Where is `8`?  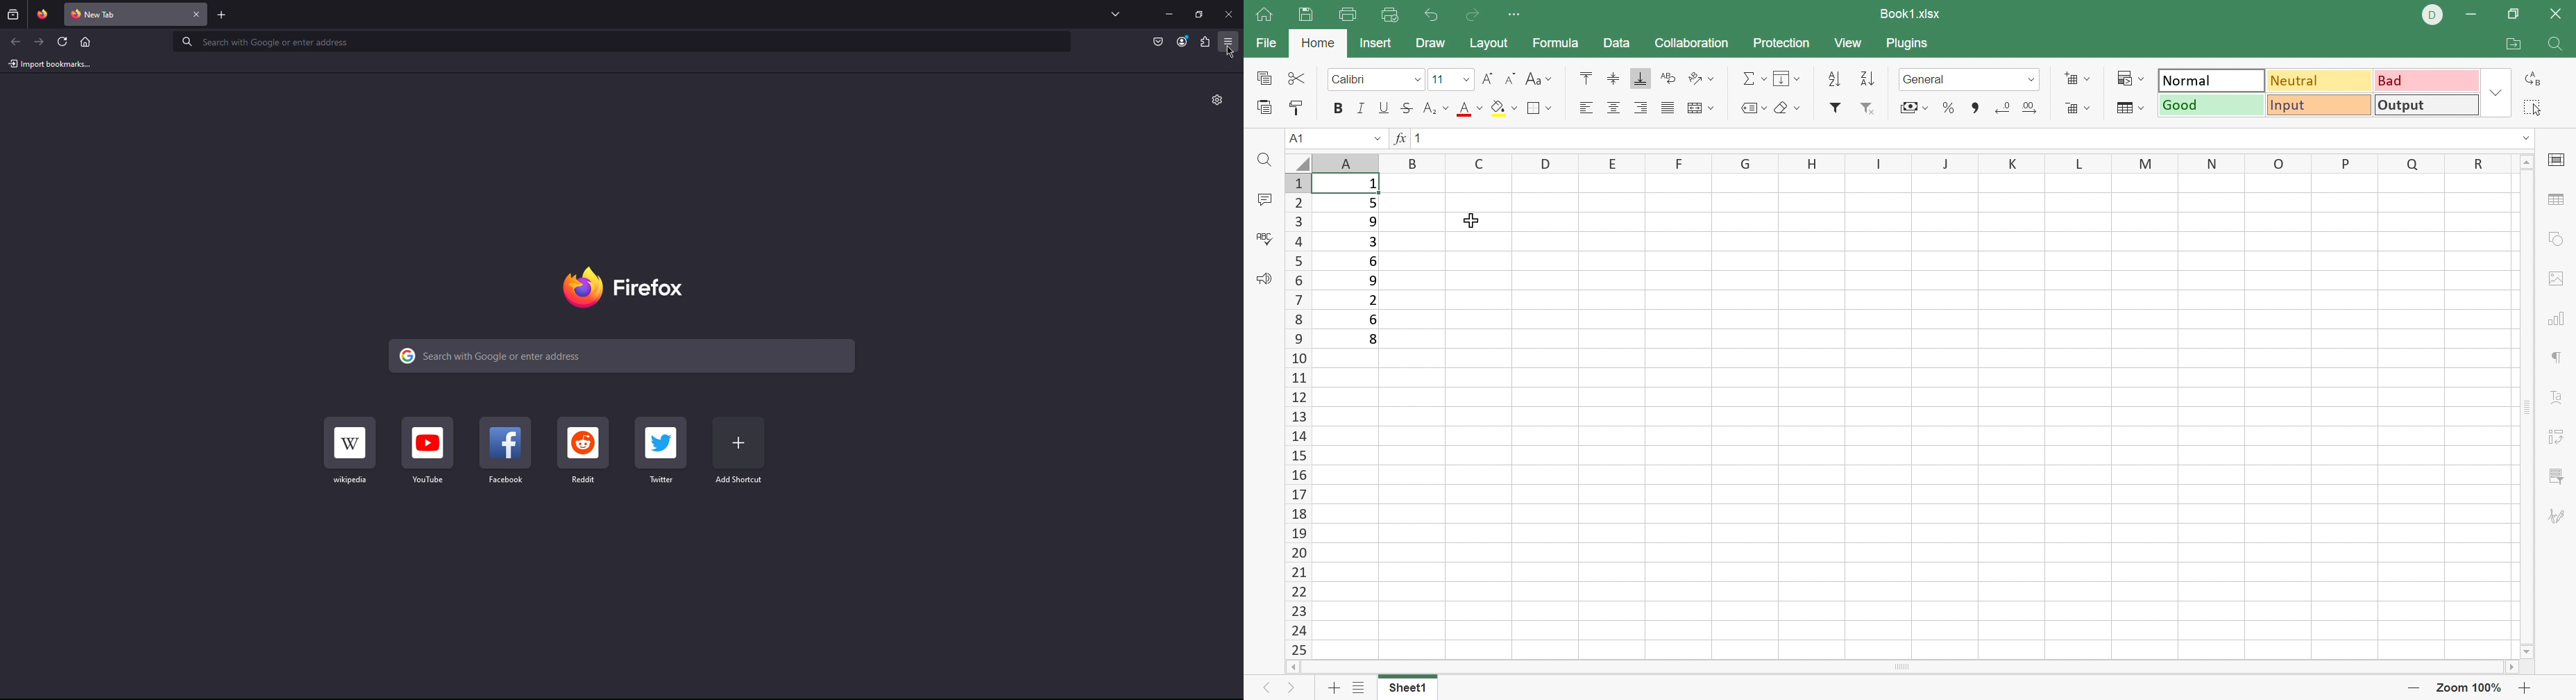
8 is located at coordinates (1374, 340).